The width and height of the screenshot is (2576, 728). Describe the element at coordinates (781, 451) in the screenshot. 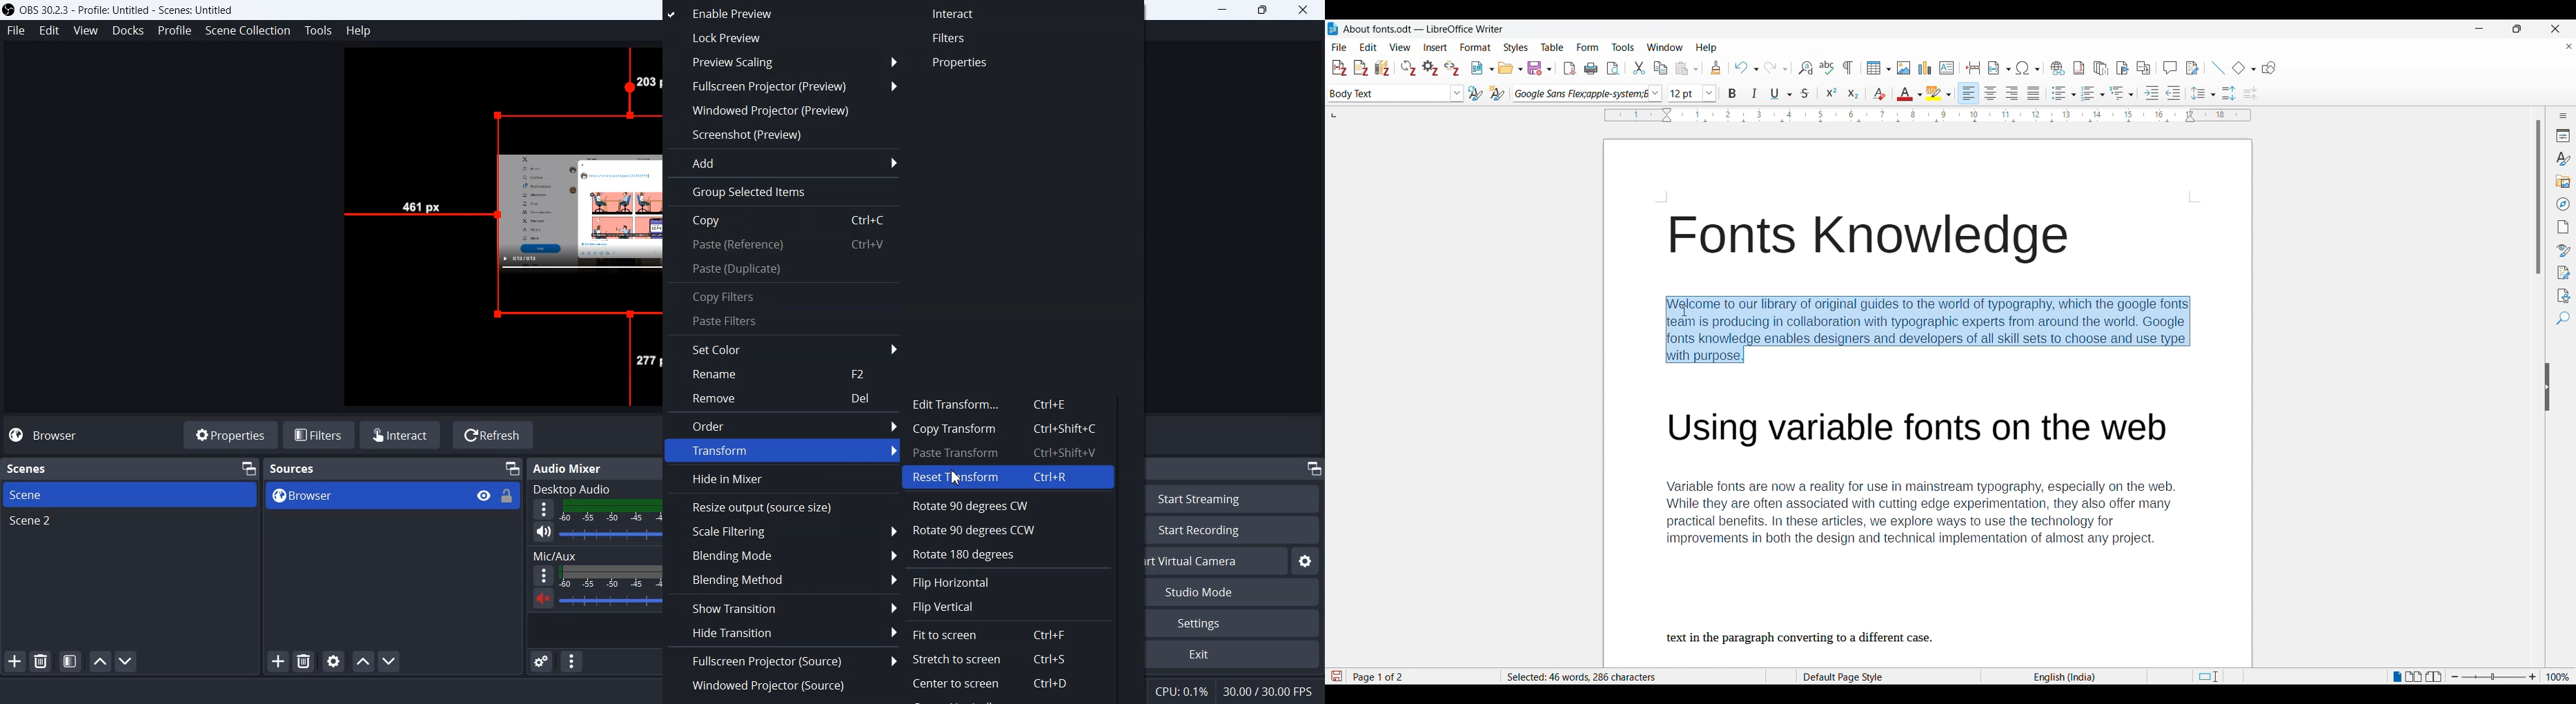

I see `Transform` at that location.